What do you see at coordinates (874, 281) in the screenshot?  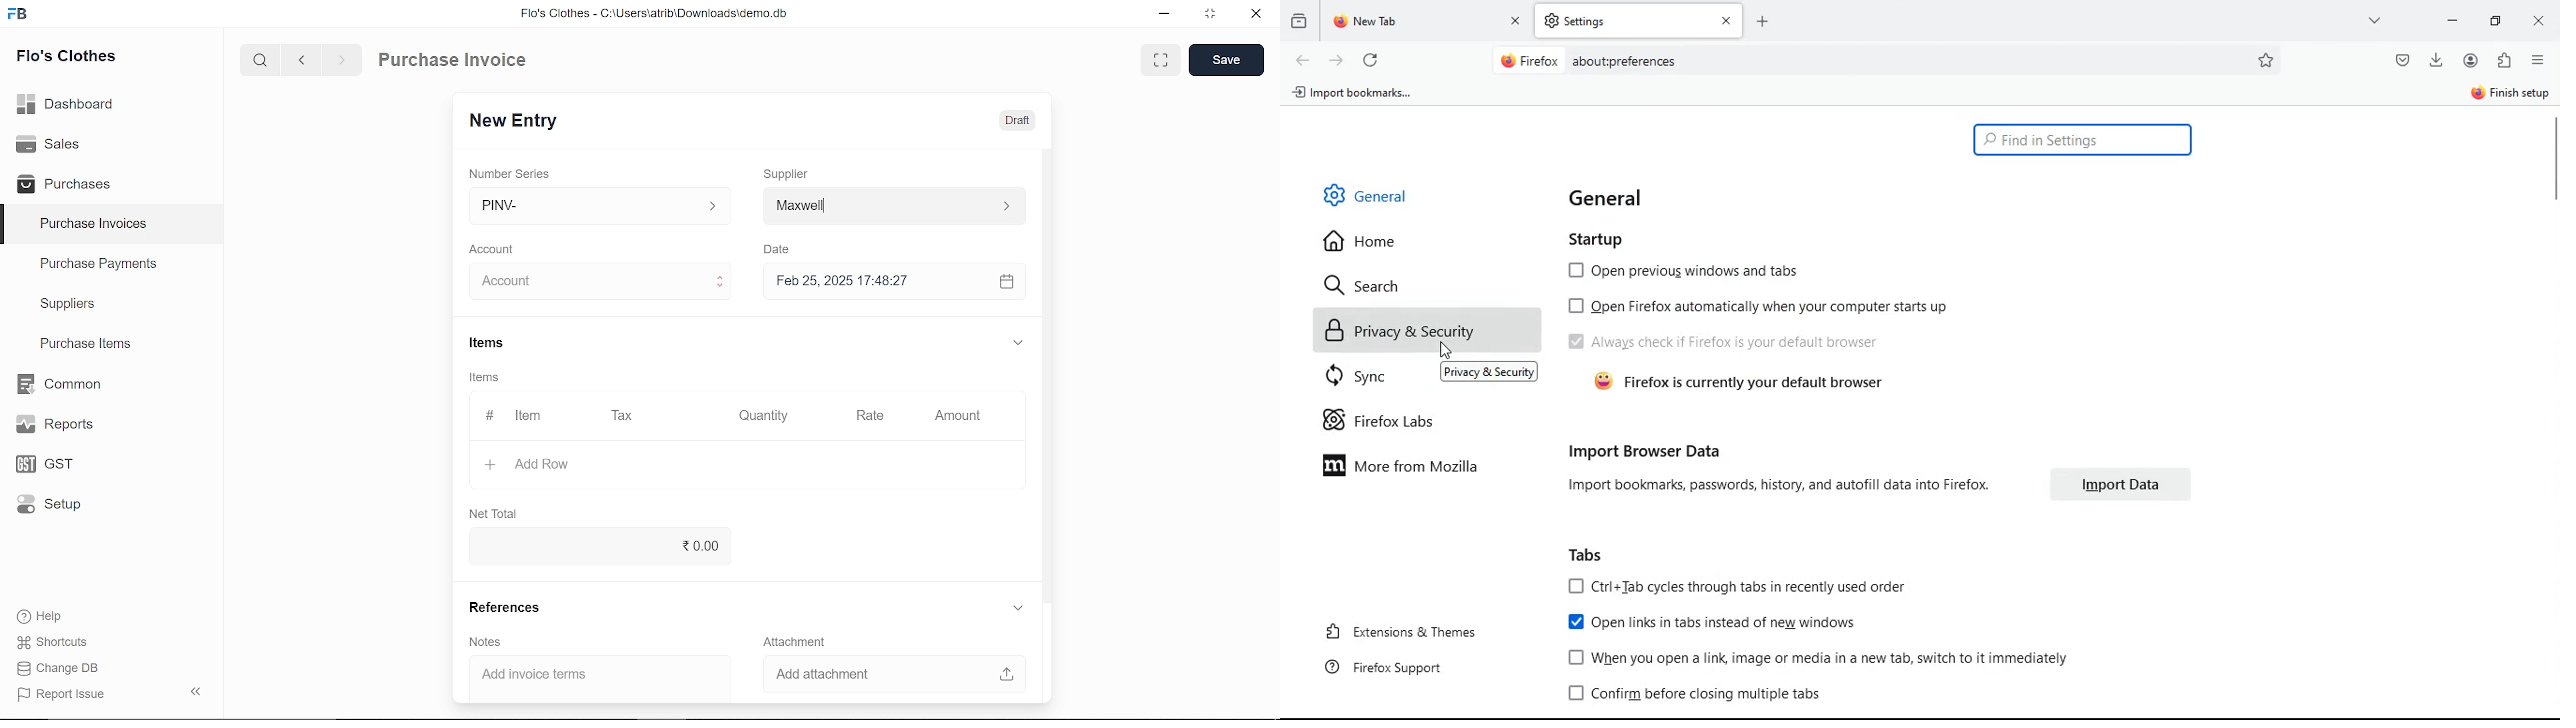 I see ` Feb 25, 2025 17:48:27` at bounding box center [874, 281].